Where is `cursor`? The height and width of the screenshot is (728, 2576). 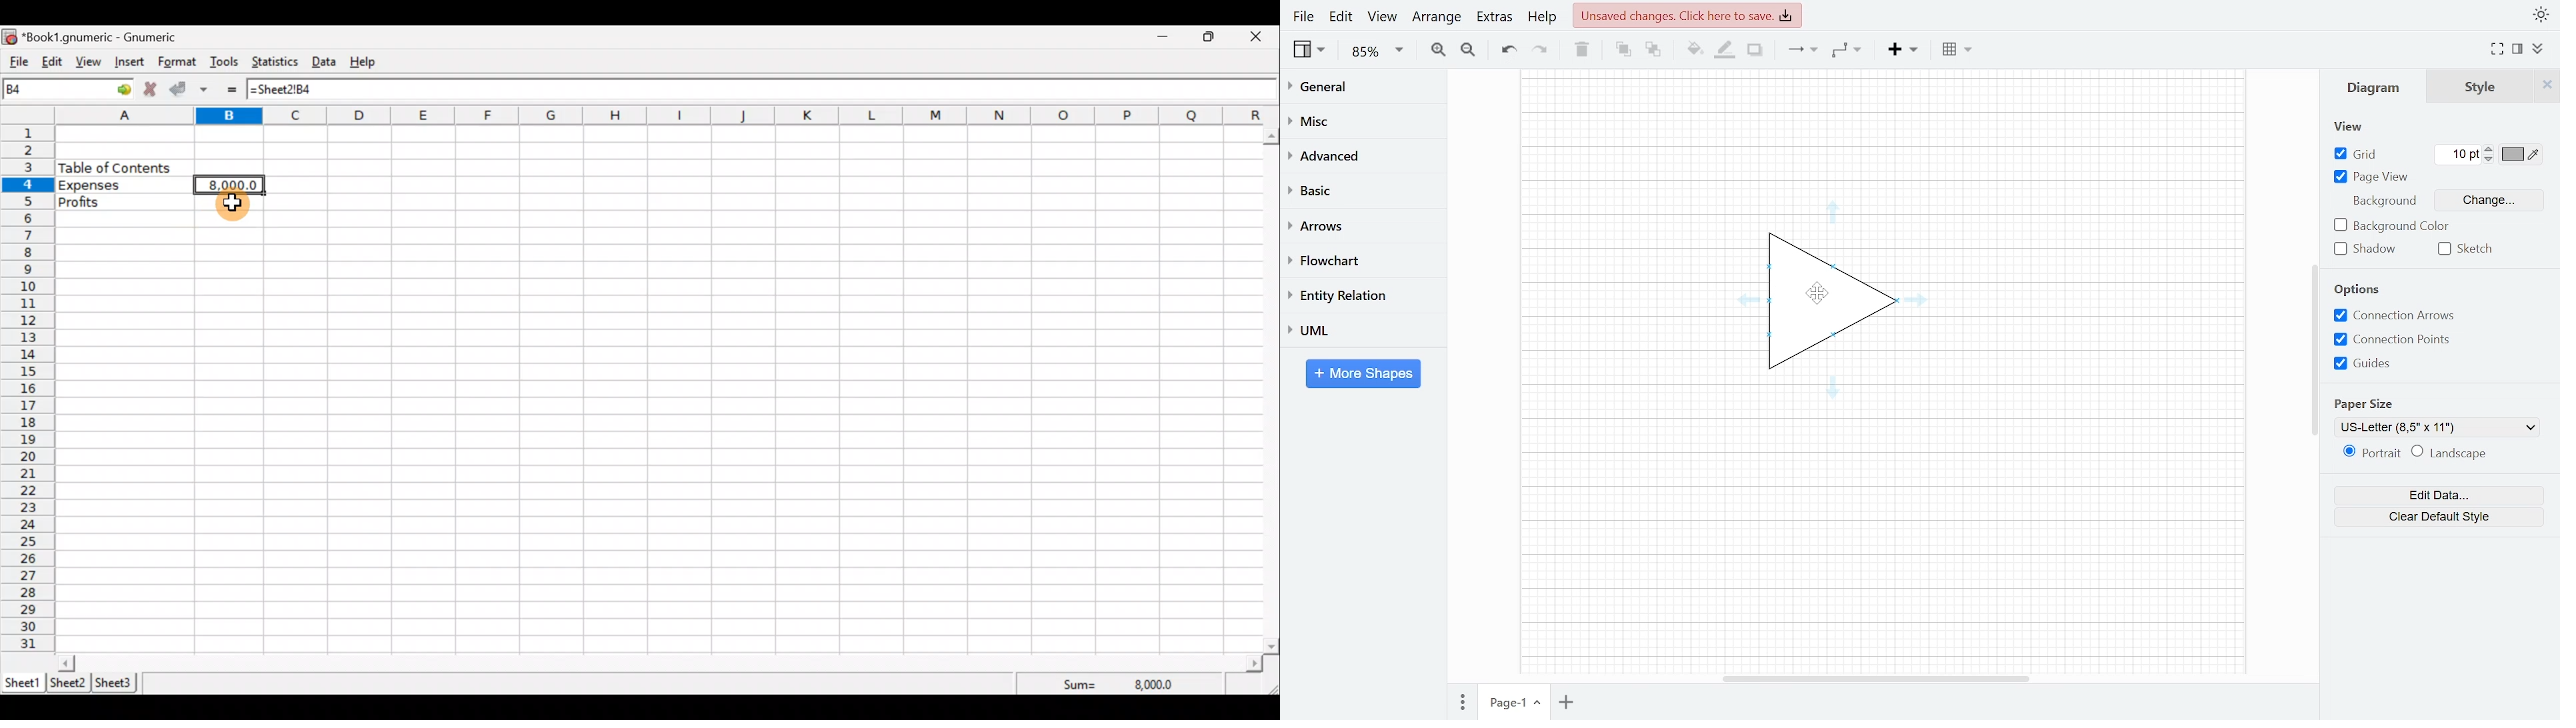 cursor is located at coordinates (1819, 294).